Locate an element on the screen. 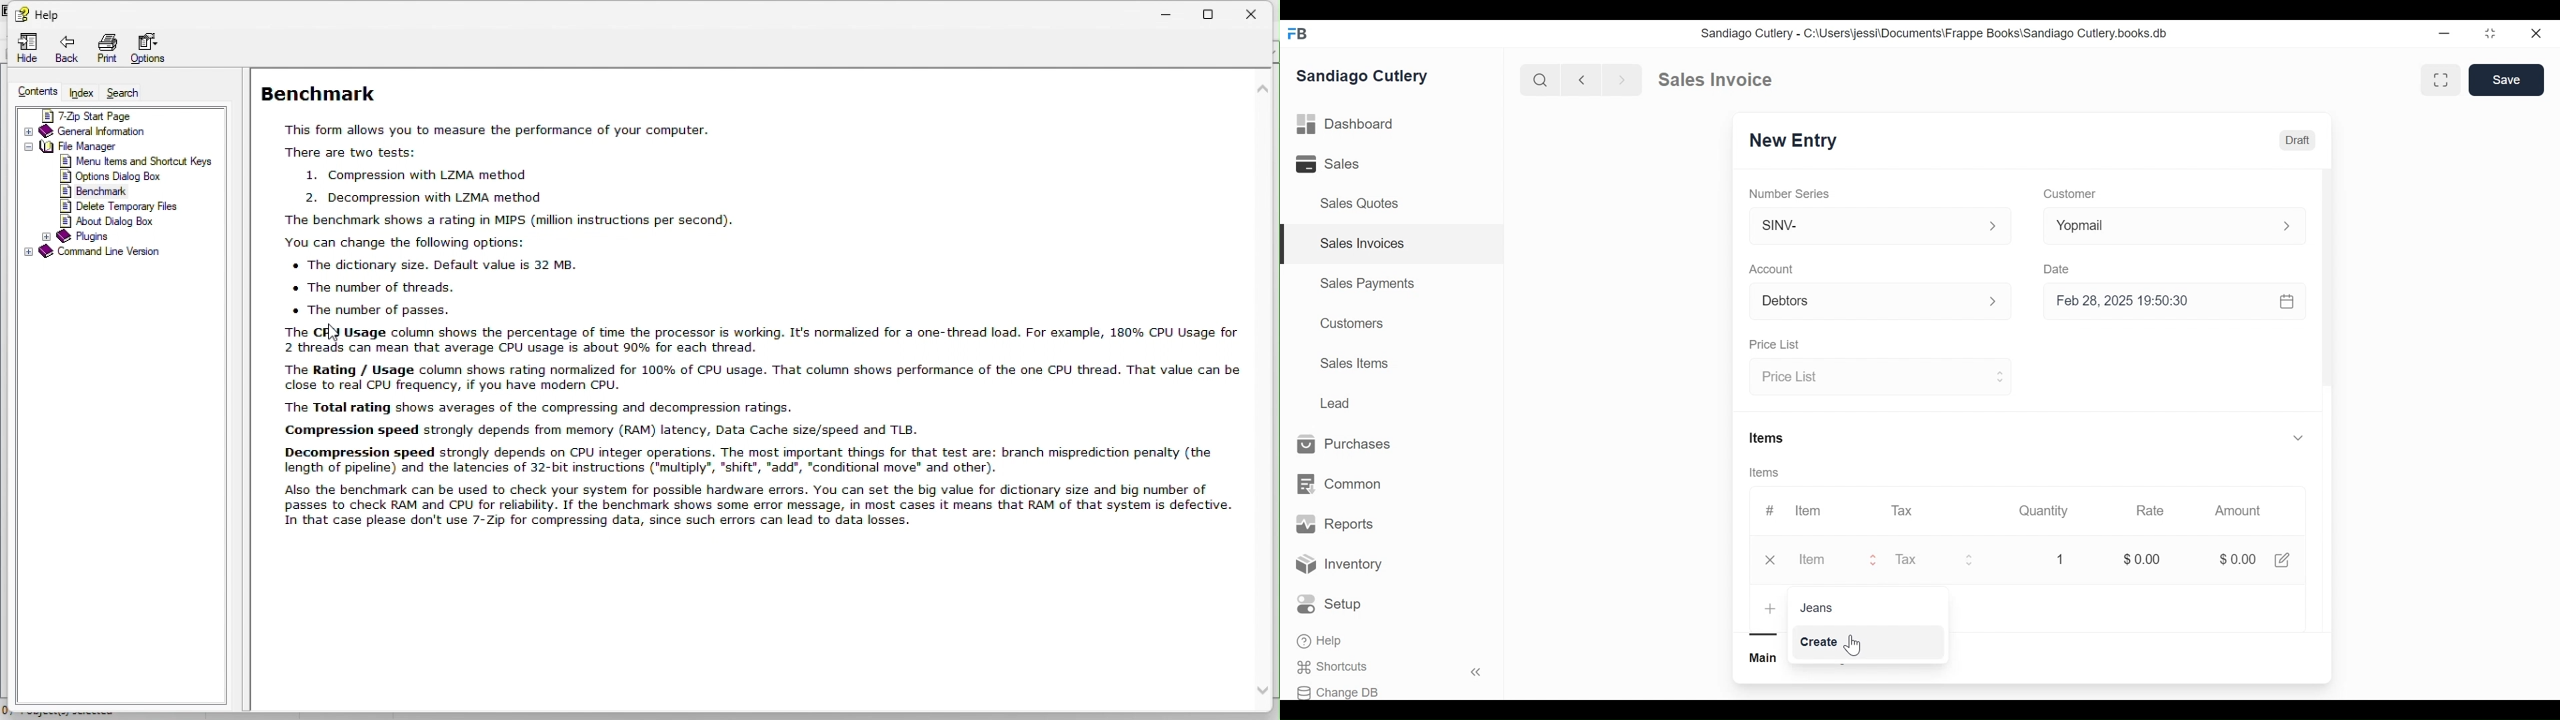  Tax is located at coordinates (1903, 510).